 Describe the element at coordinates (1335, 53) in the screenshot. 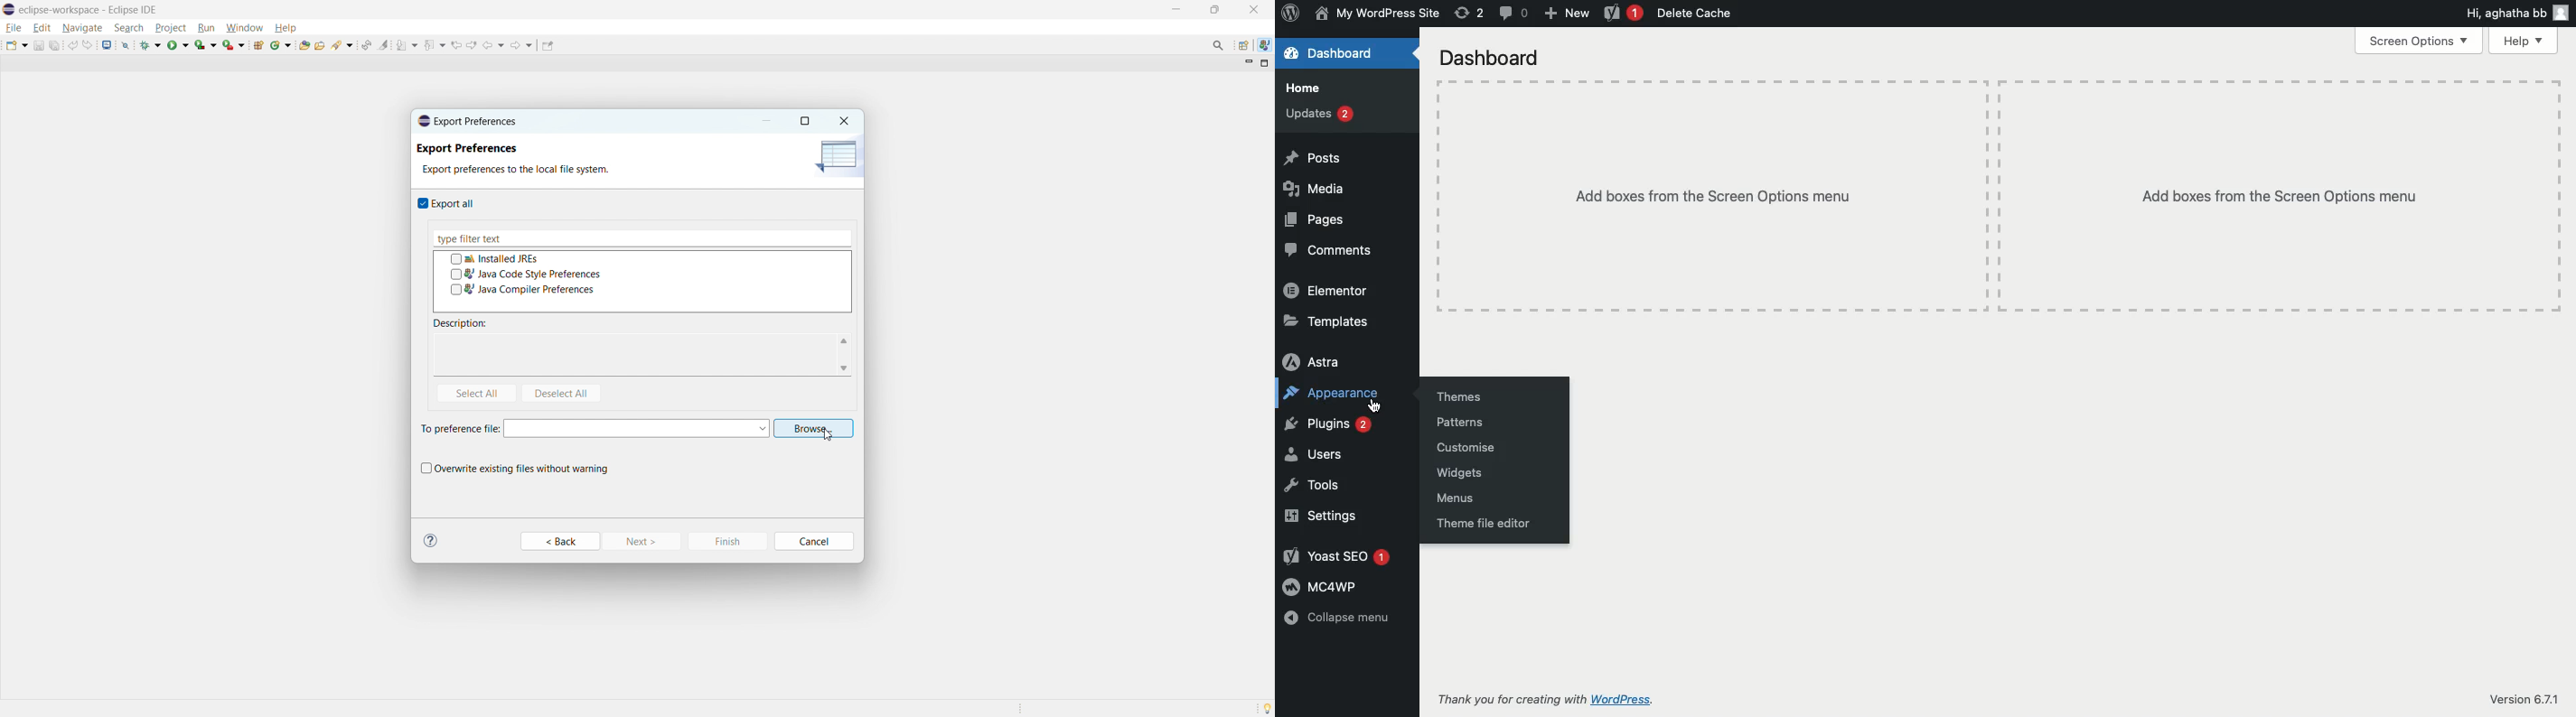

I see `Dashboard` at that location.